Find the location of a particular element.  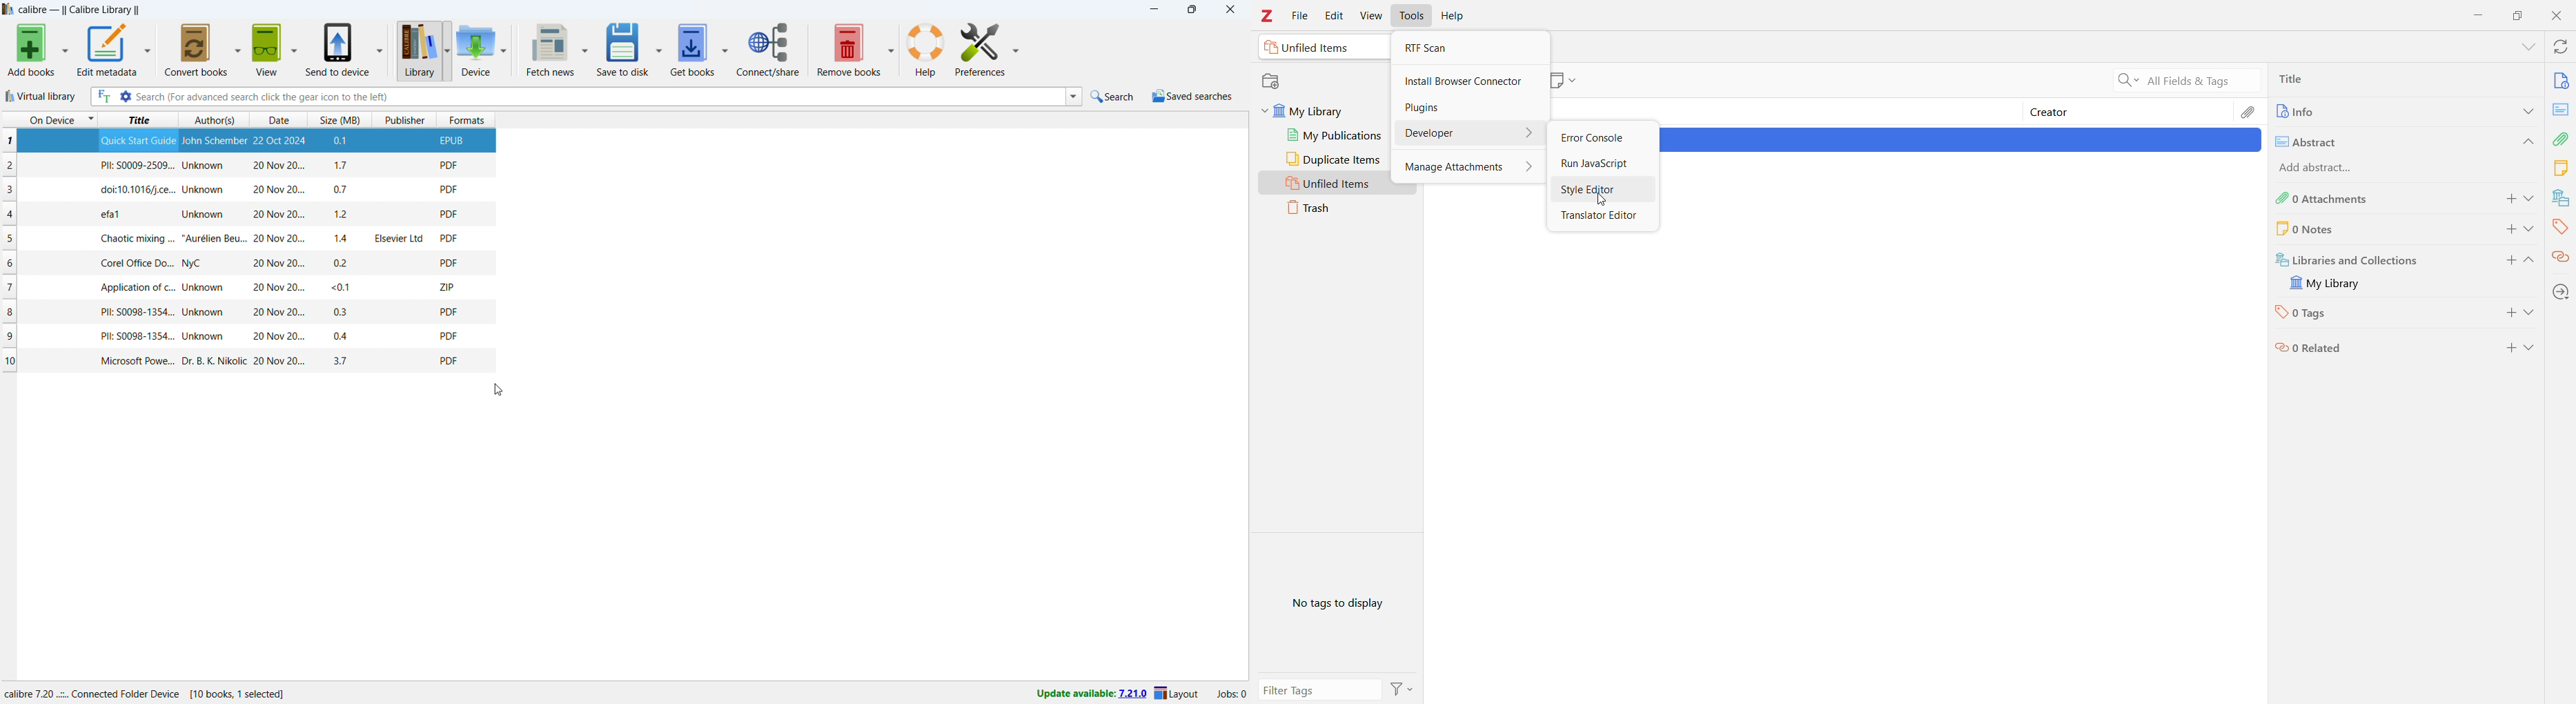

edit book is located at coordinates (980, 49).